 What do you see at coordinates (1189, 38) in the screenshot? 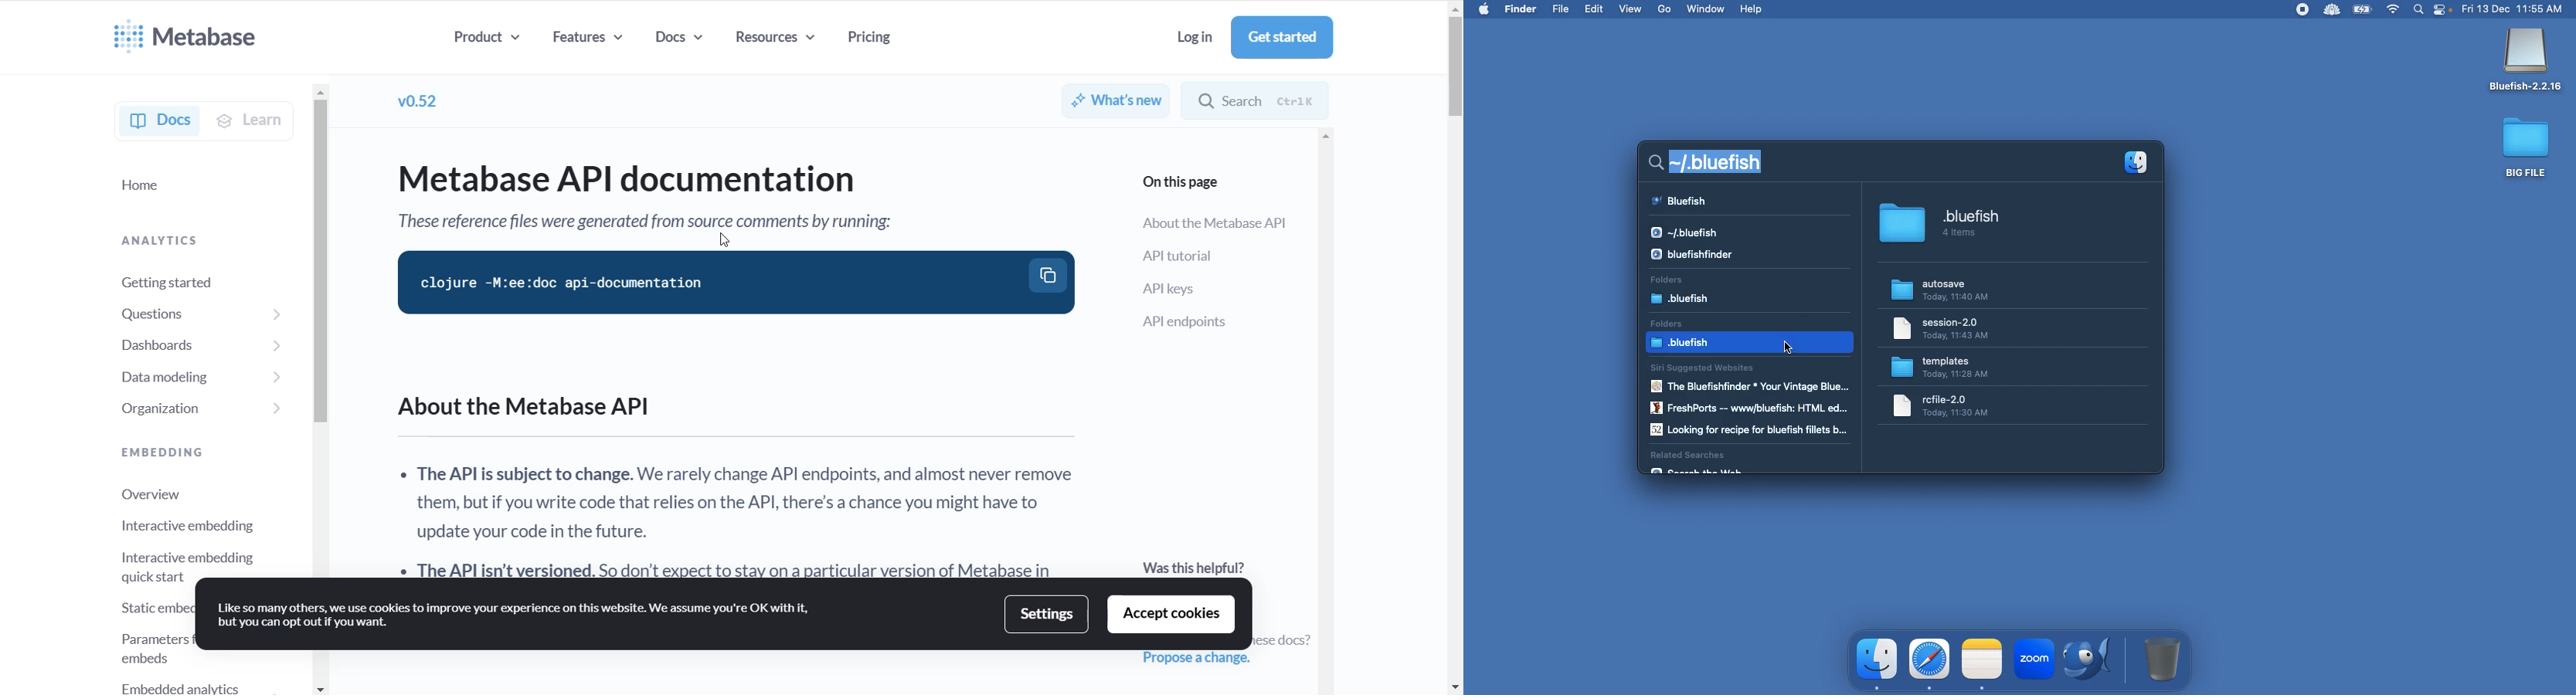
I see `log in` at bounding box center [1189, 38].